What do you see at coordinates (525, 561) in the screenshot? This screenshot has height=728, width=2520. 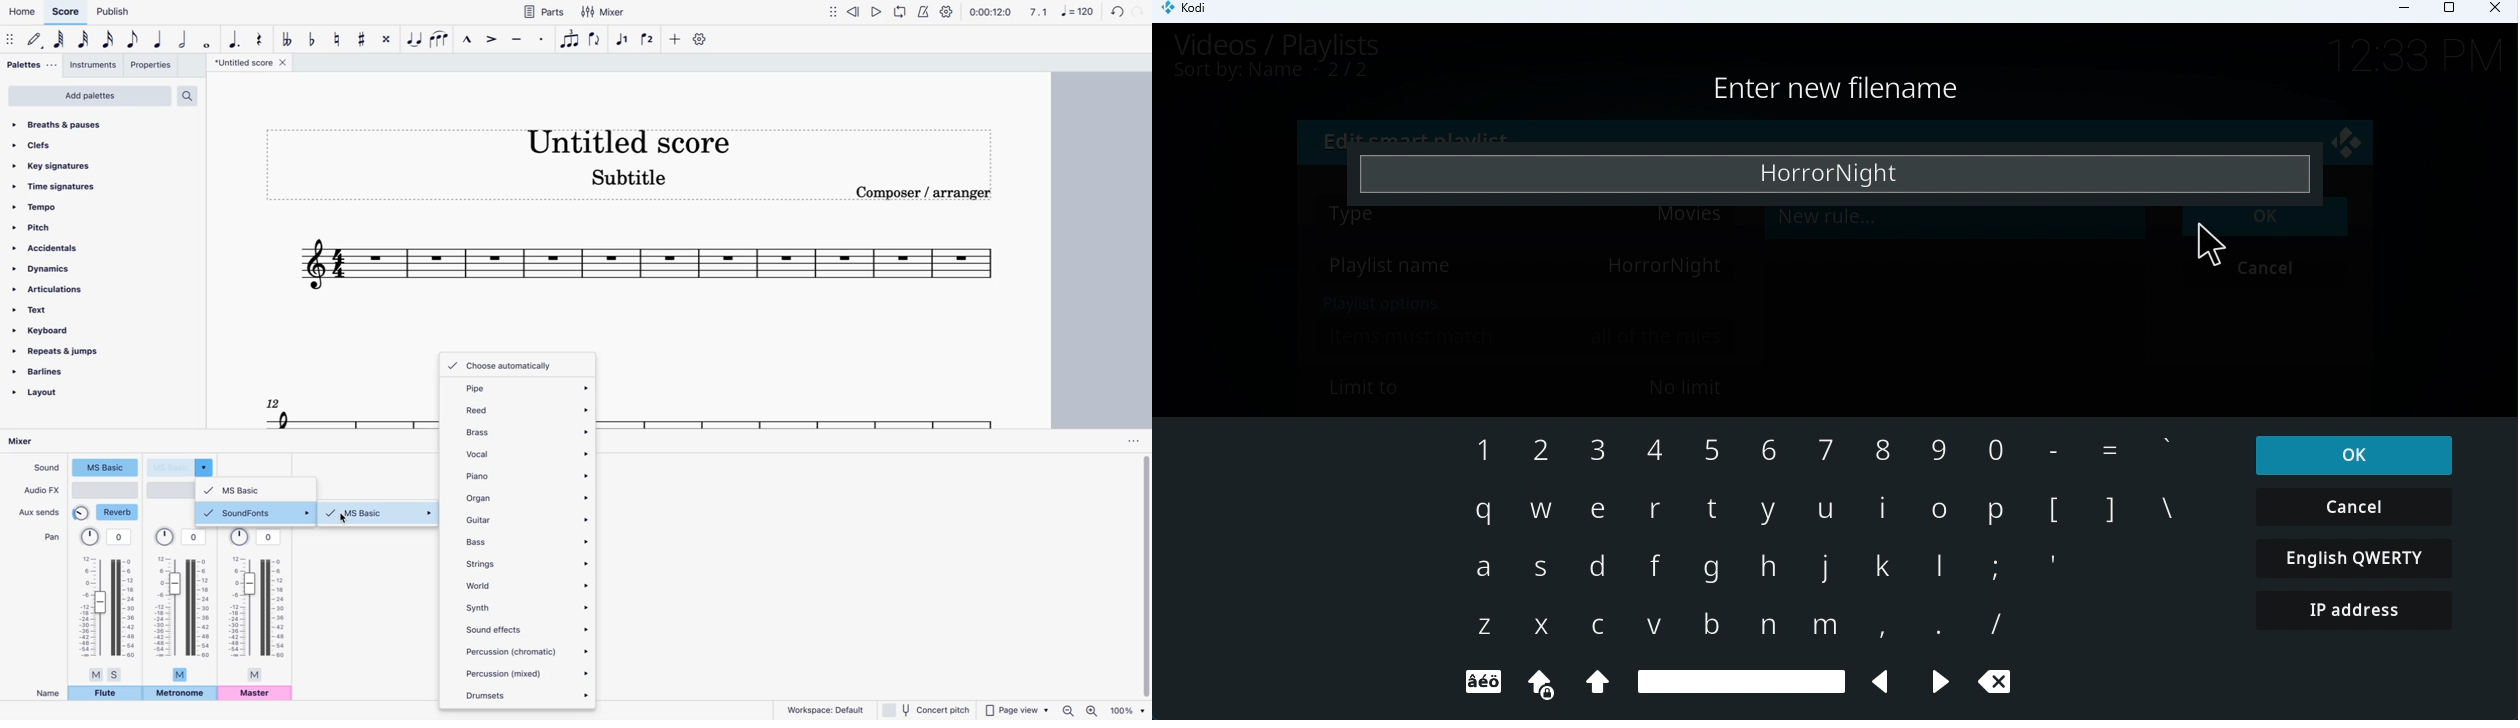 I see `strings` at bounding box center [525, 561].